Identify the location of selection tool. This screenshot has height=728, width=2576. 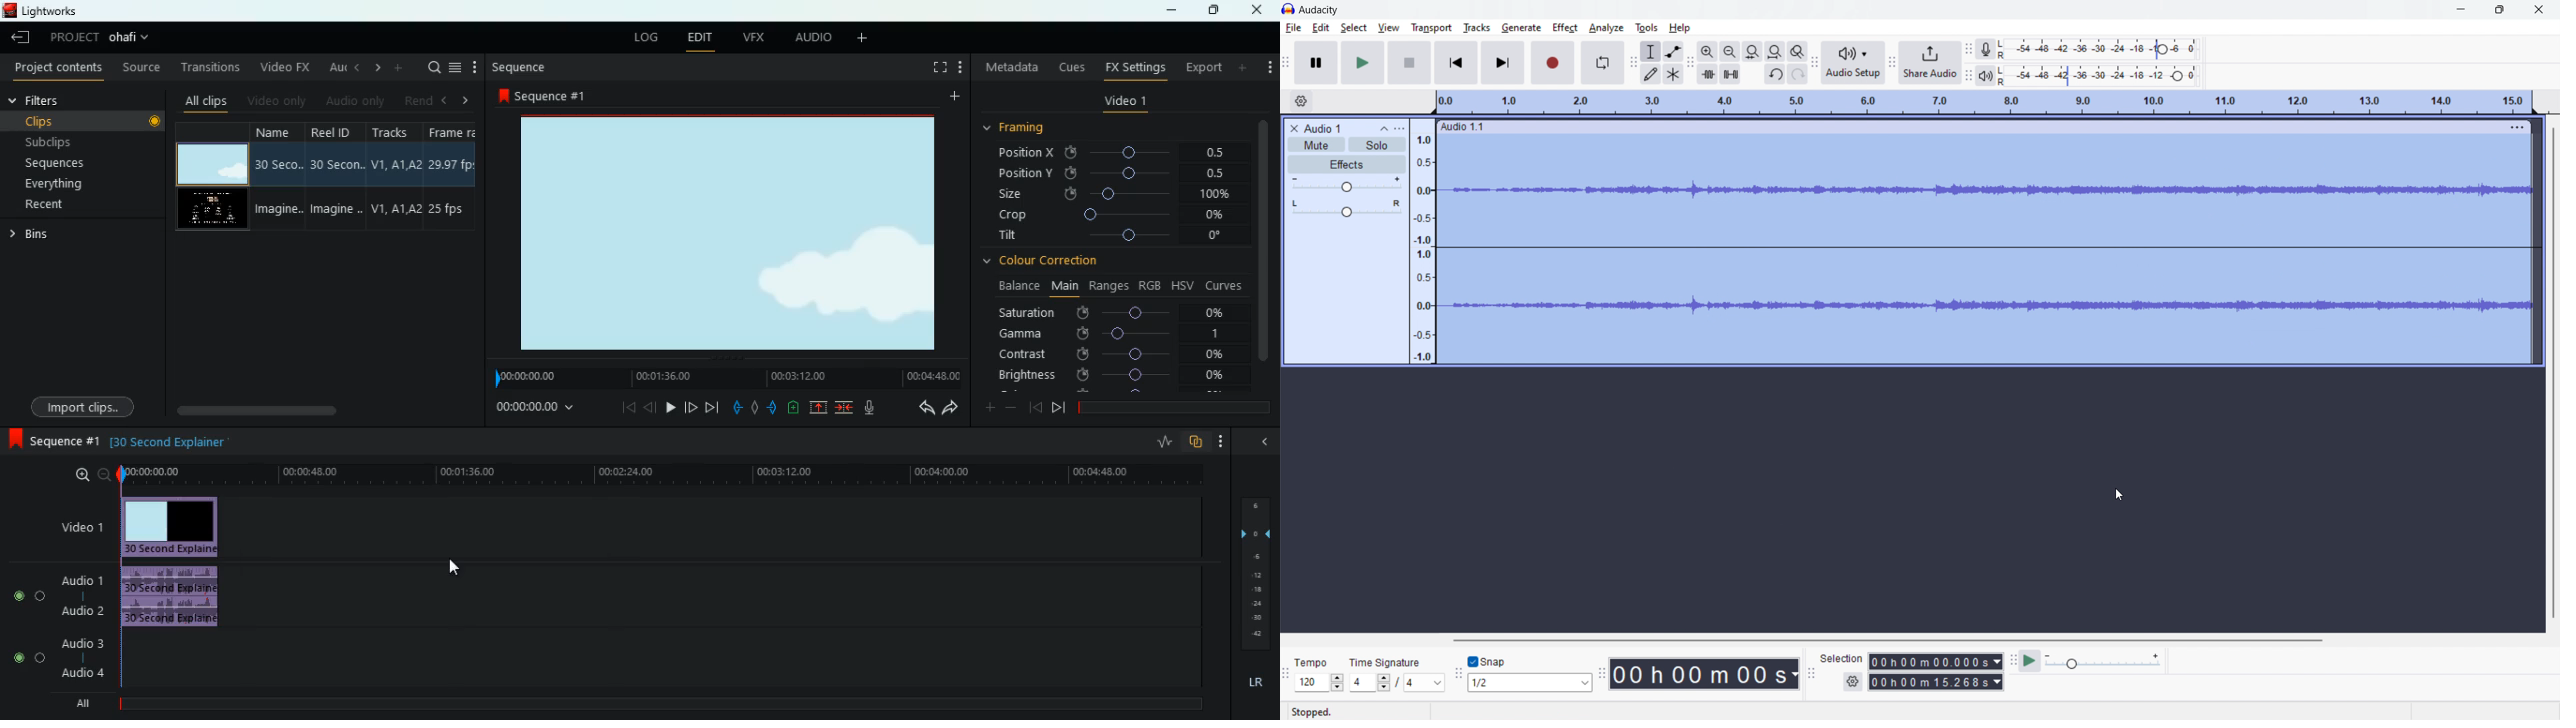
(1651, 52).